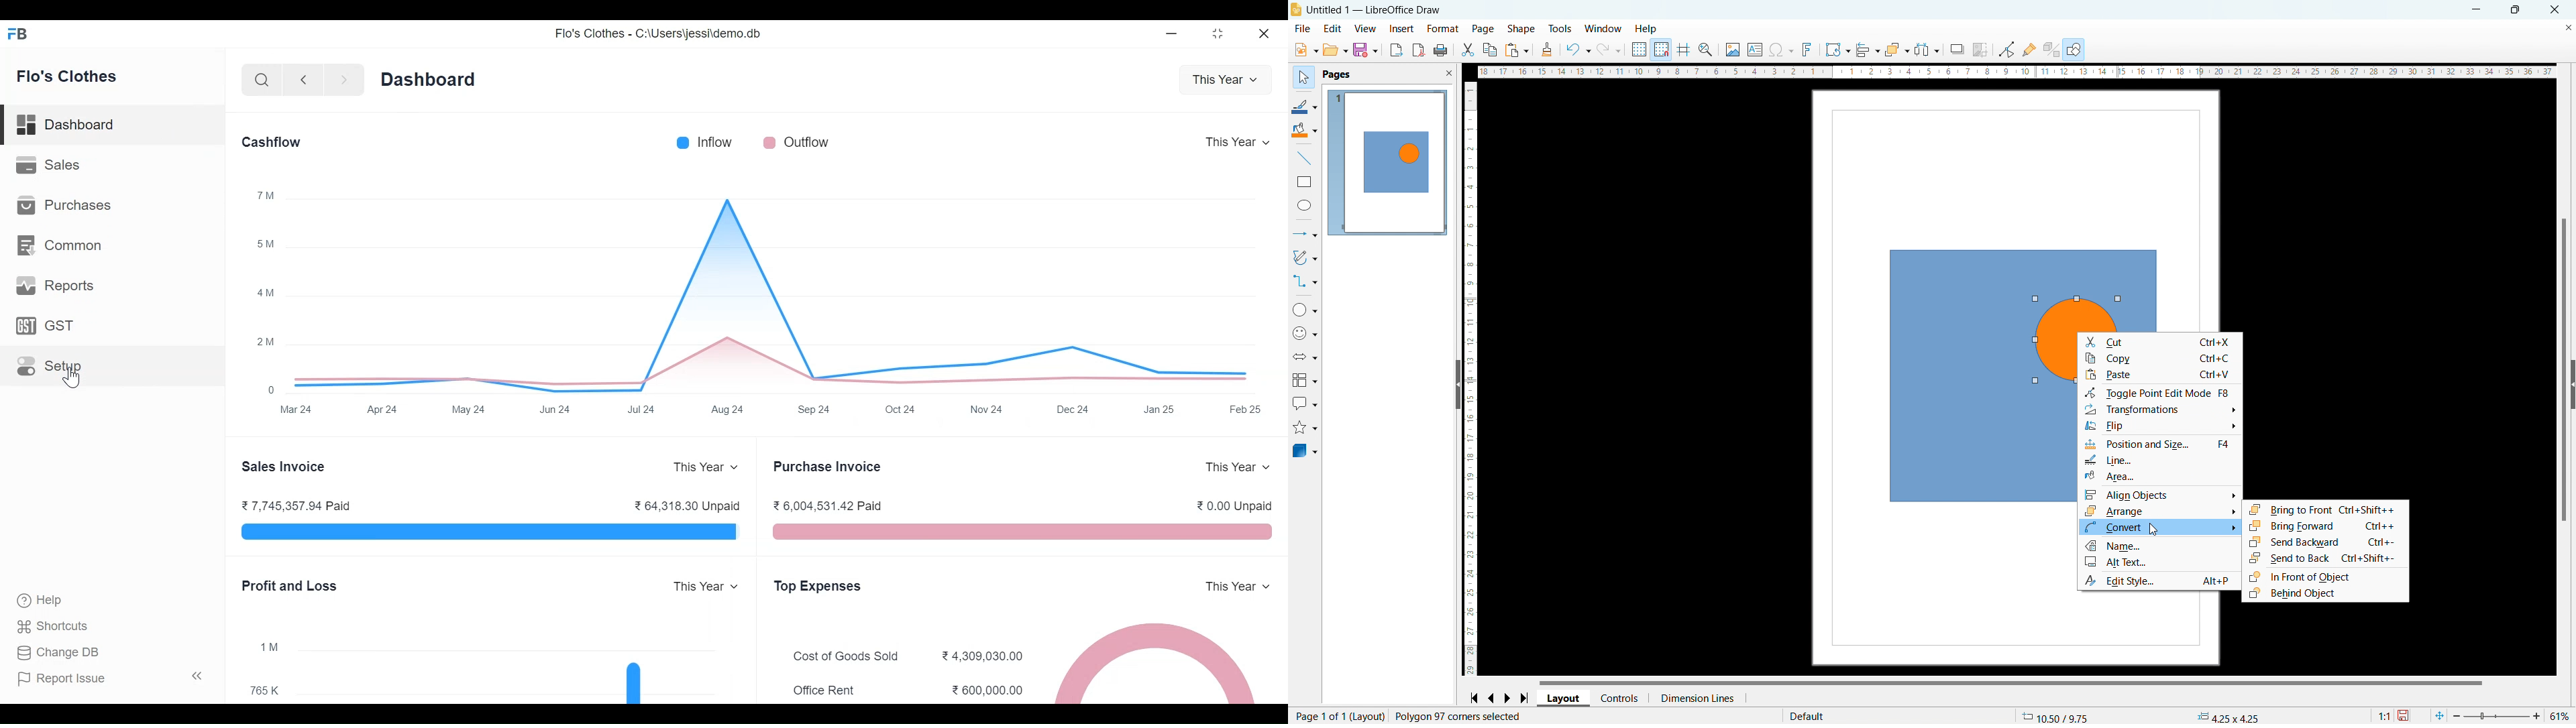 The width and height of the screenshot is (2576, 728). What do you see at coordinates (1646, 28) in the screenshot?
I see `help` at bounding box center [1646, 28].